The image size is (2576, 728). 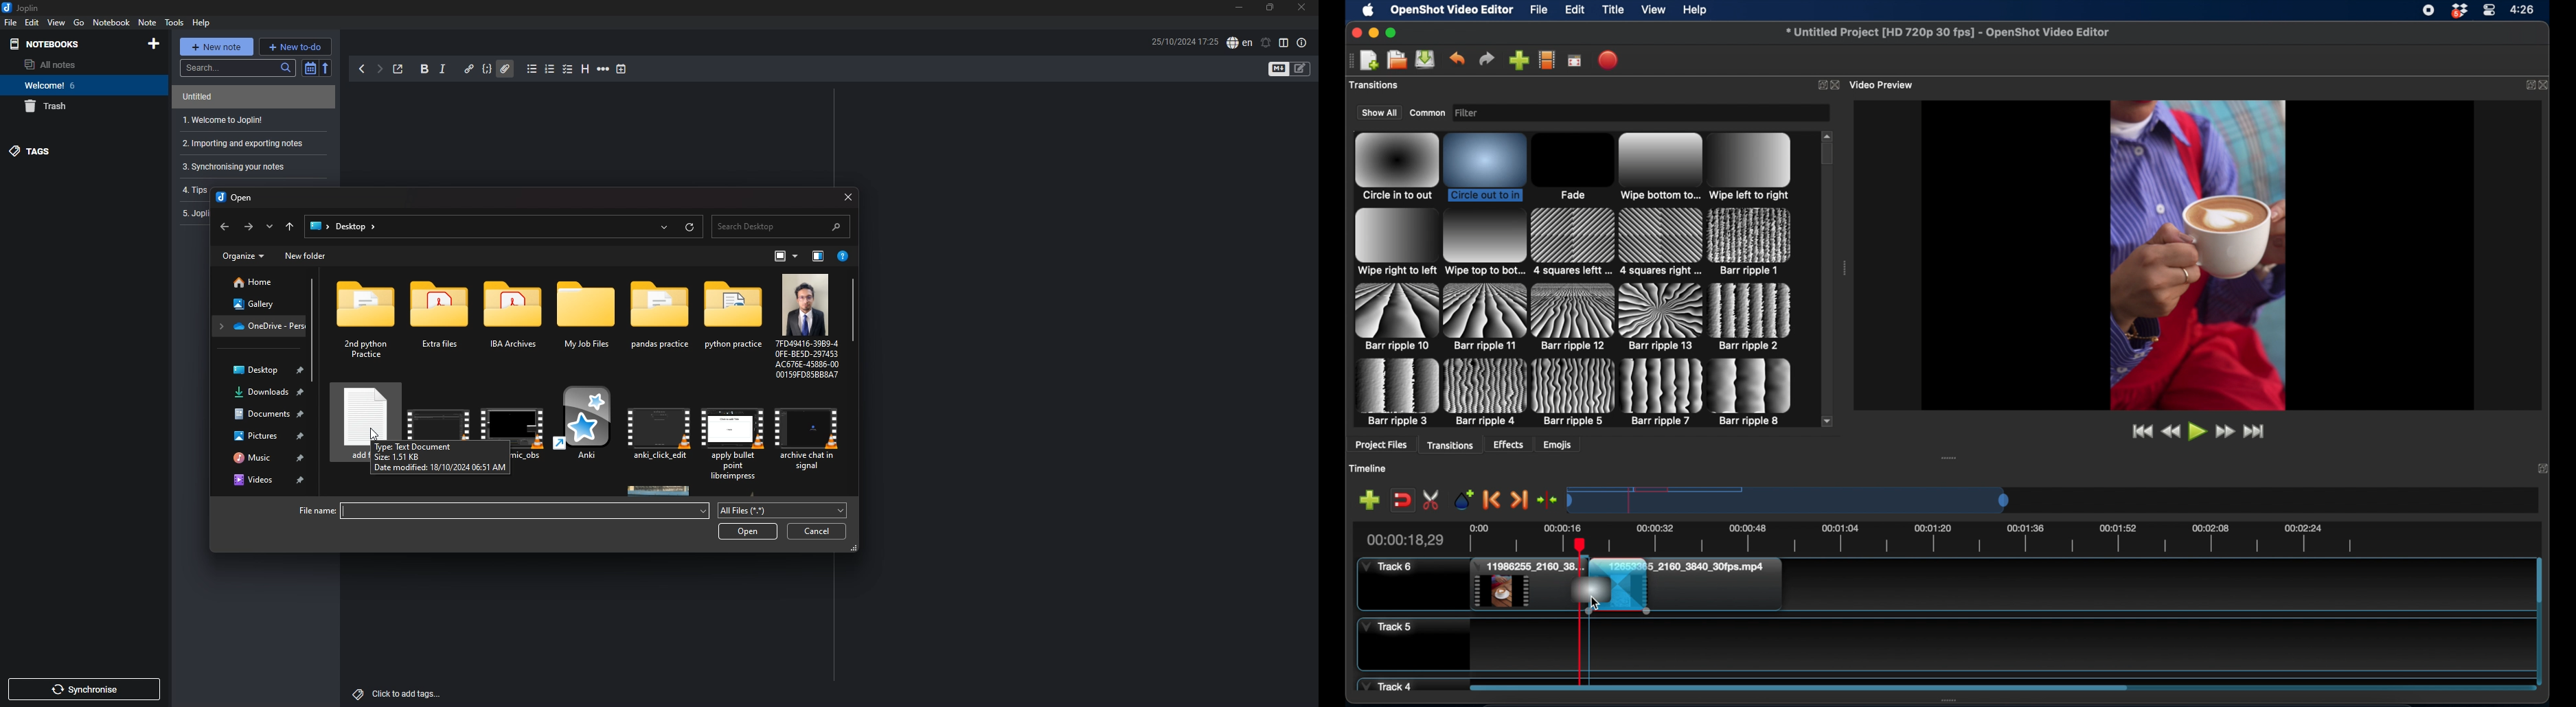 I want to click on add hyperlink, so click(x=470, y=70).